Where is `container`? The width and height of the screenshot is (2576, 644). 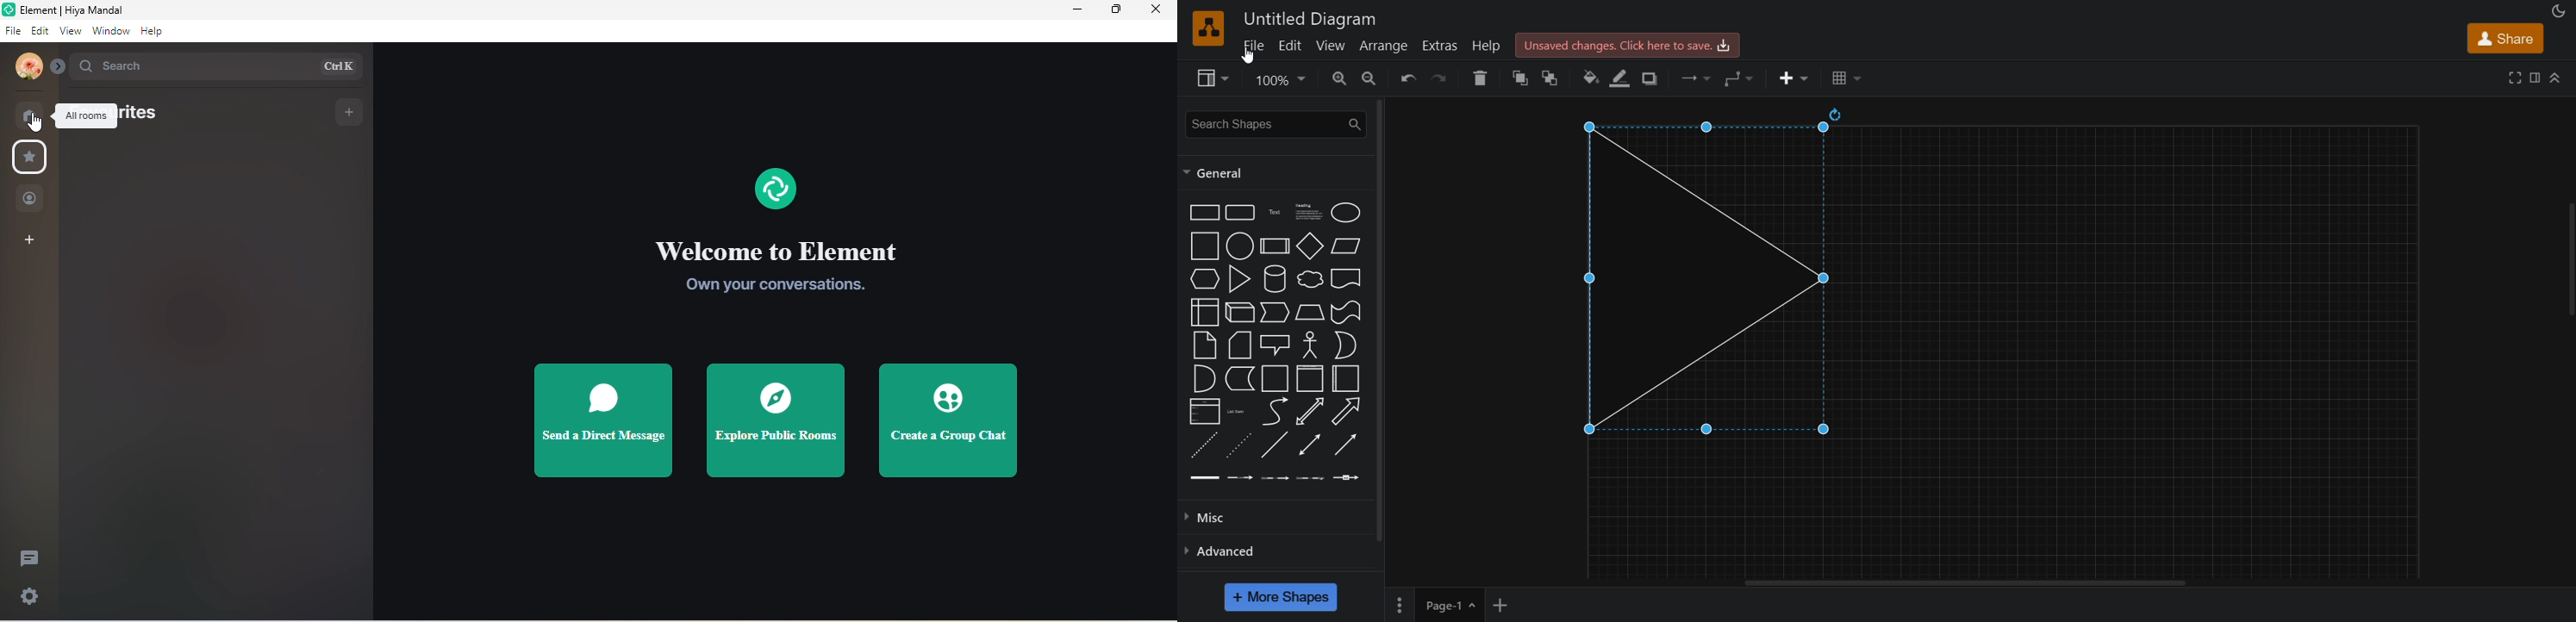
container is located at coordinates (1276, 379).